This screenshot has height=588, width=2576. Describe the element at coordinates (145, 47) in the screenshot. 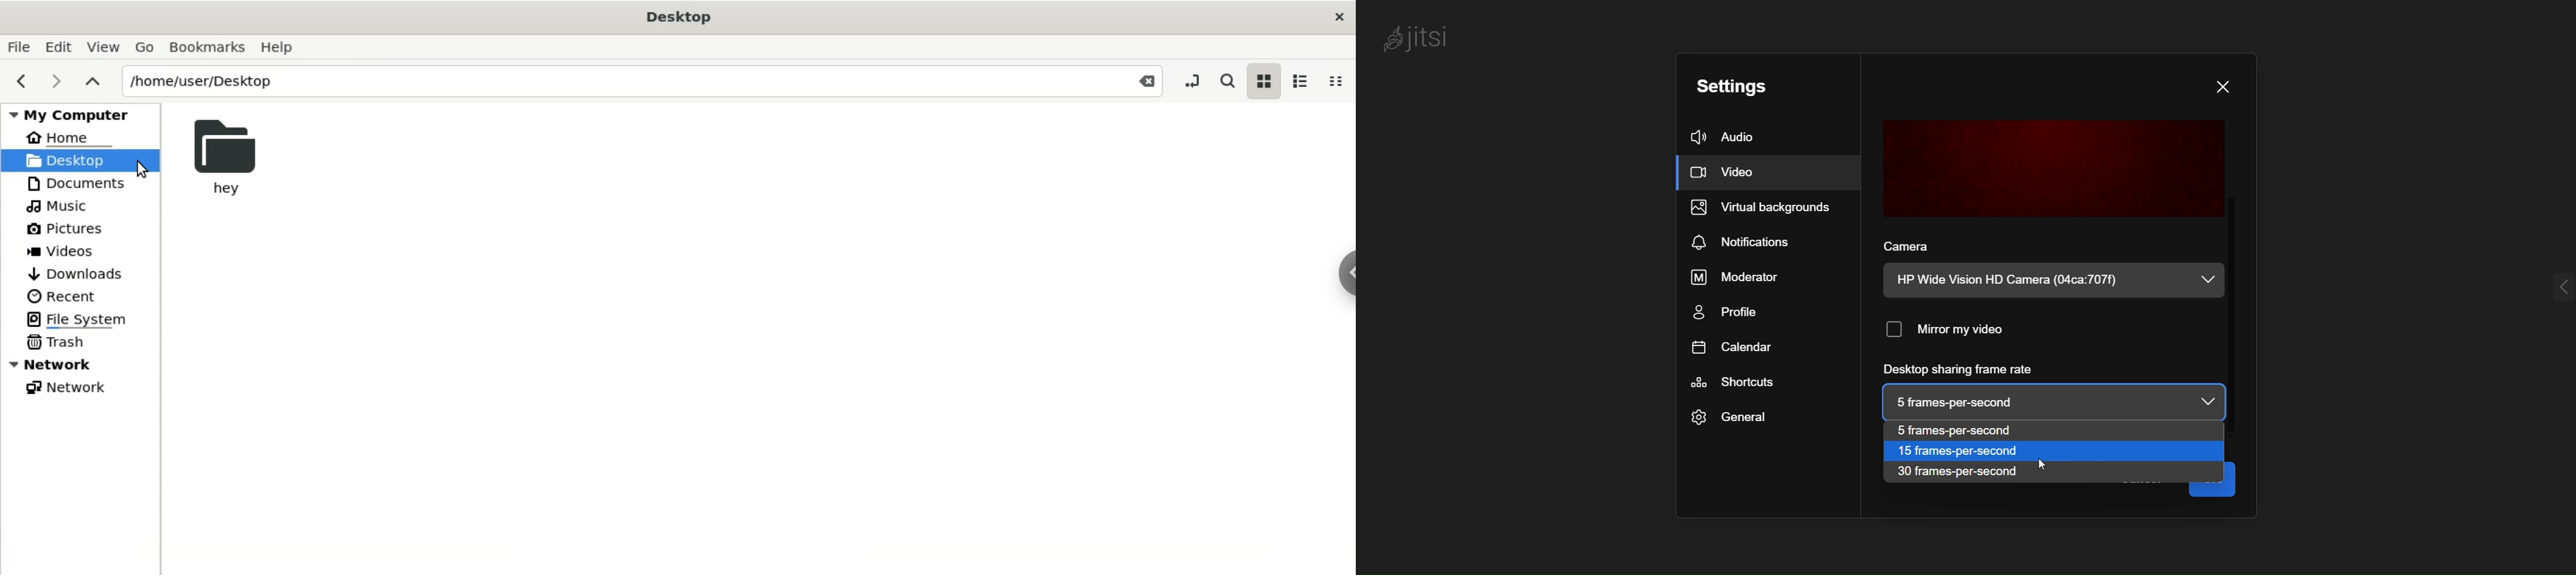

I see `Go` at that location.